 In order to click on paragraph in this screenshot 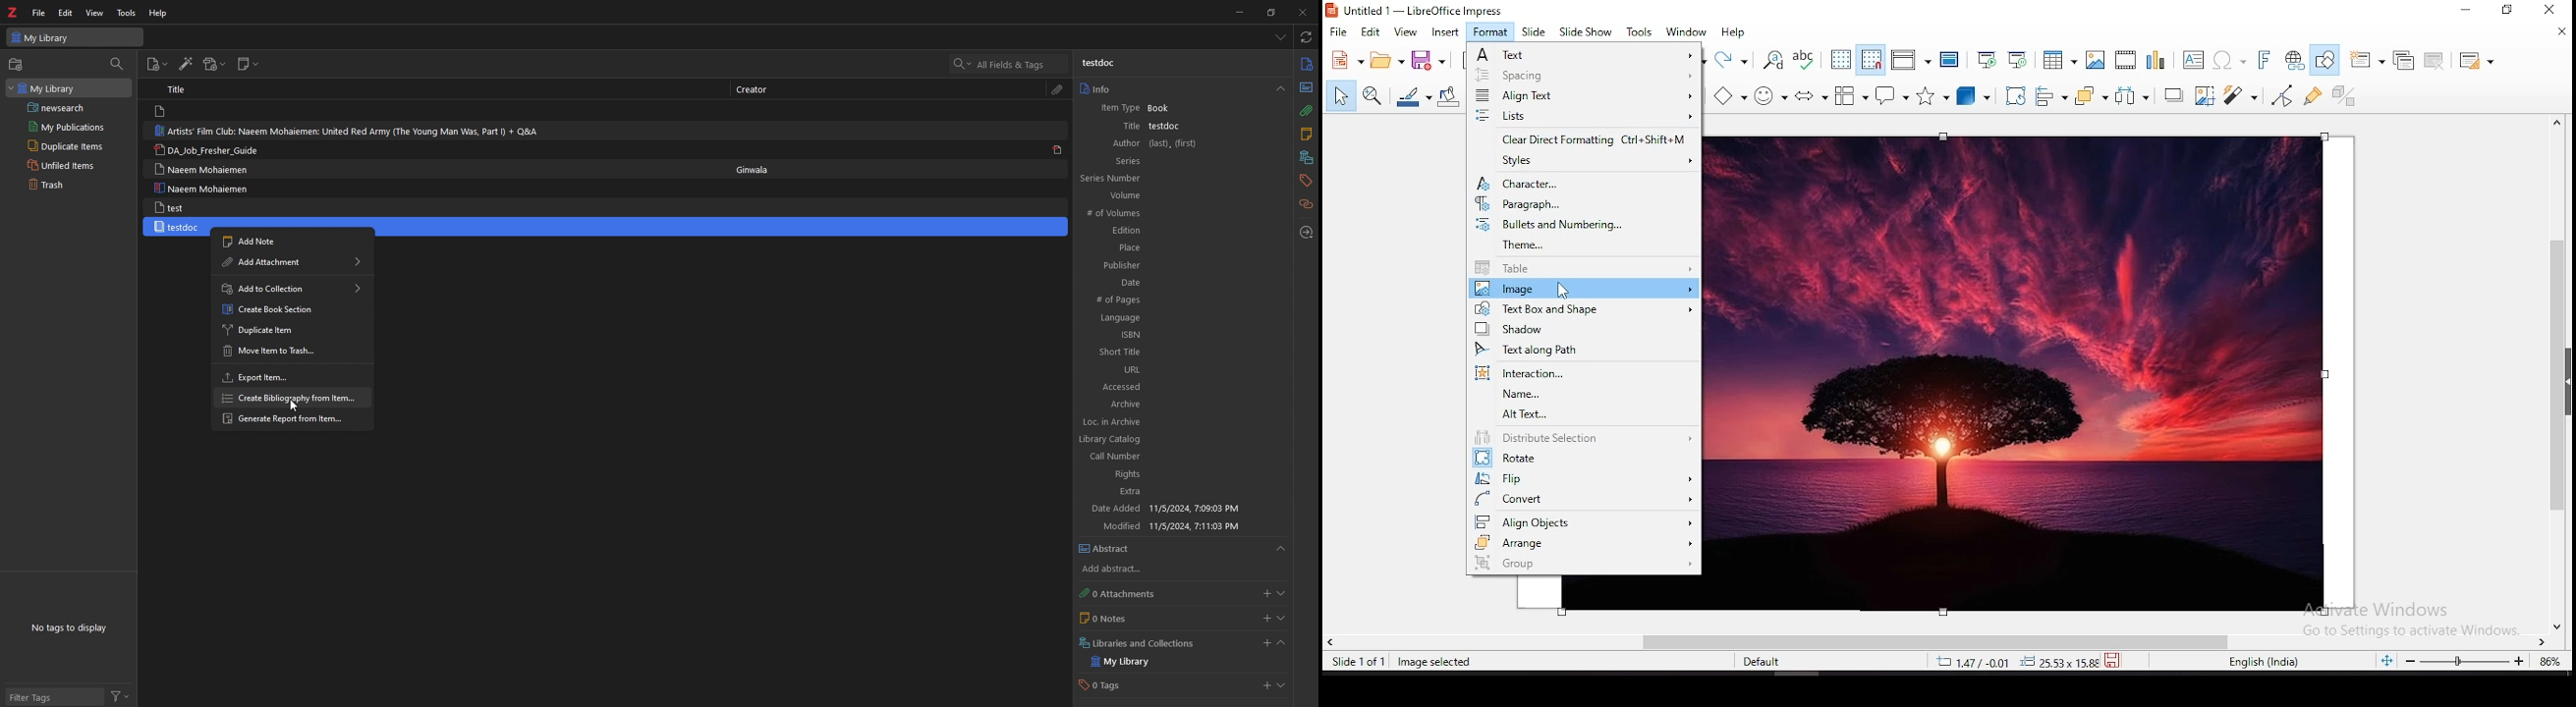, I will do `click(1582, 204)`.